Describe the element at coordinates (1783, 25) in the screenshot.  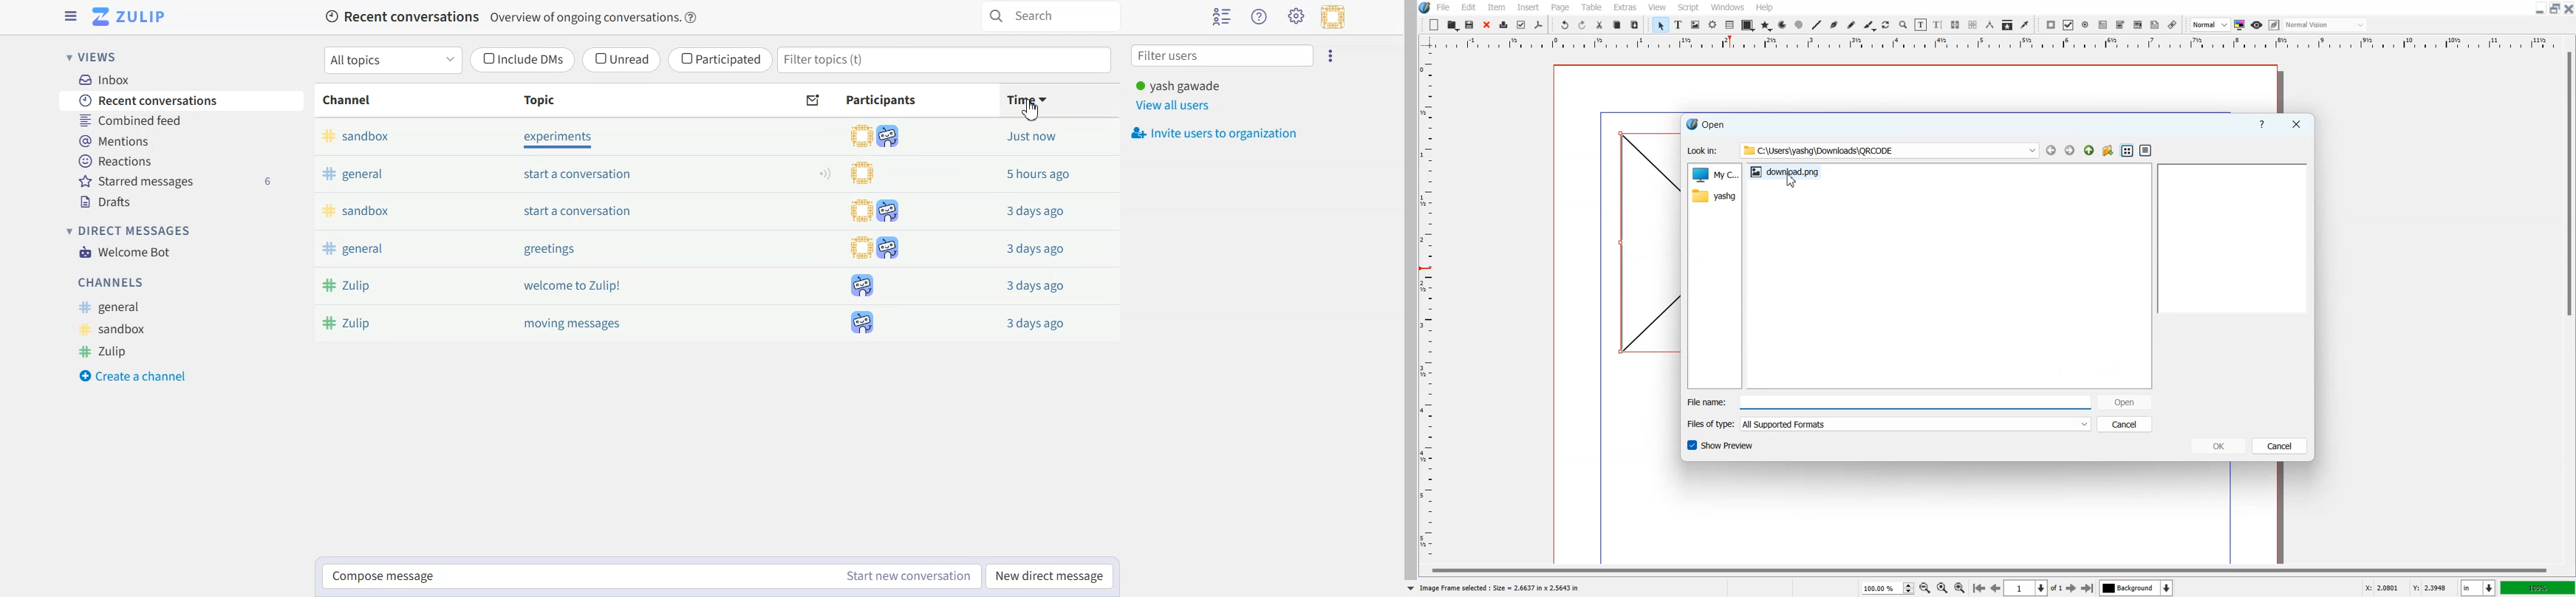
I see `Arc` at that location.